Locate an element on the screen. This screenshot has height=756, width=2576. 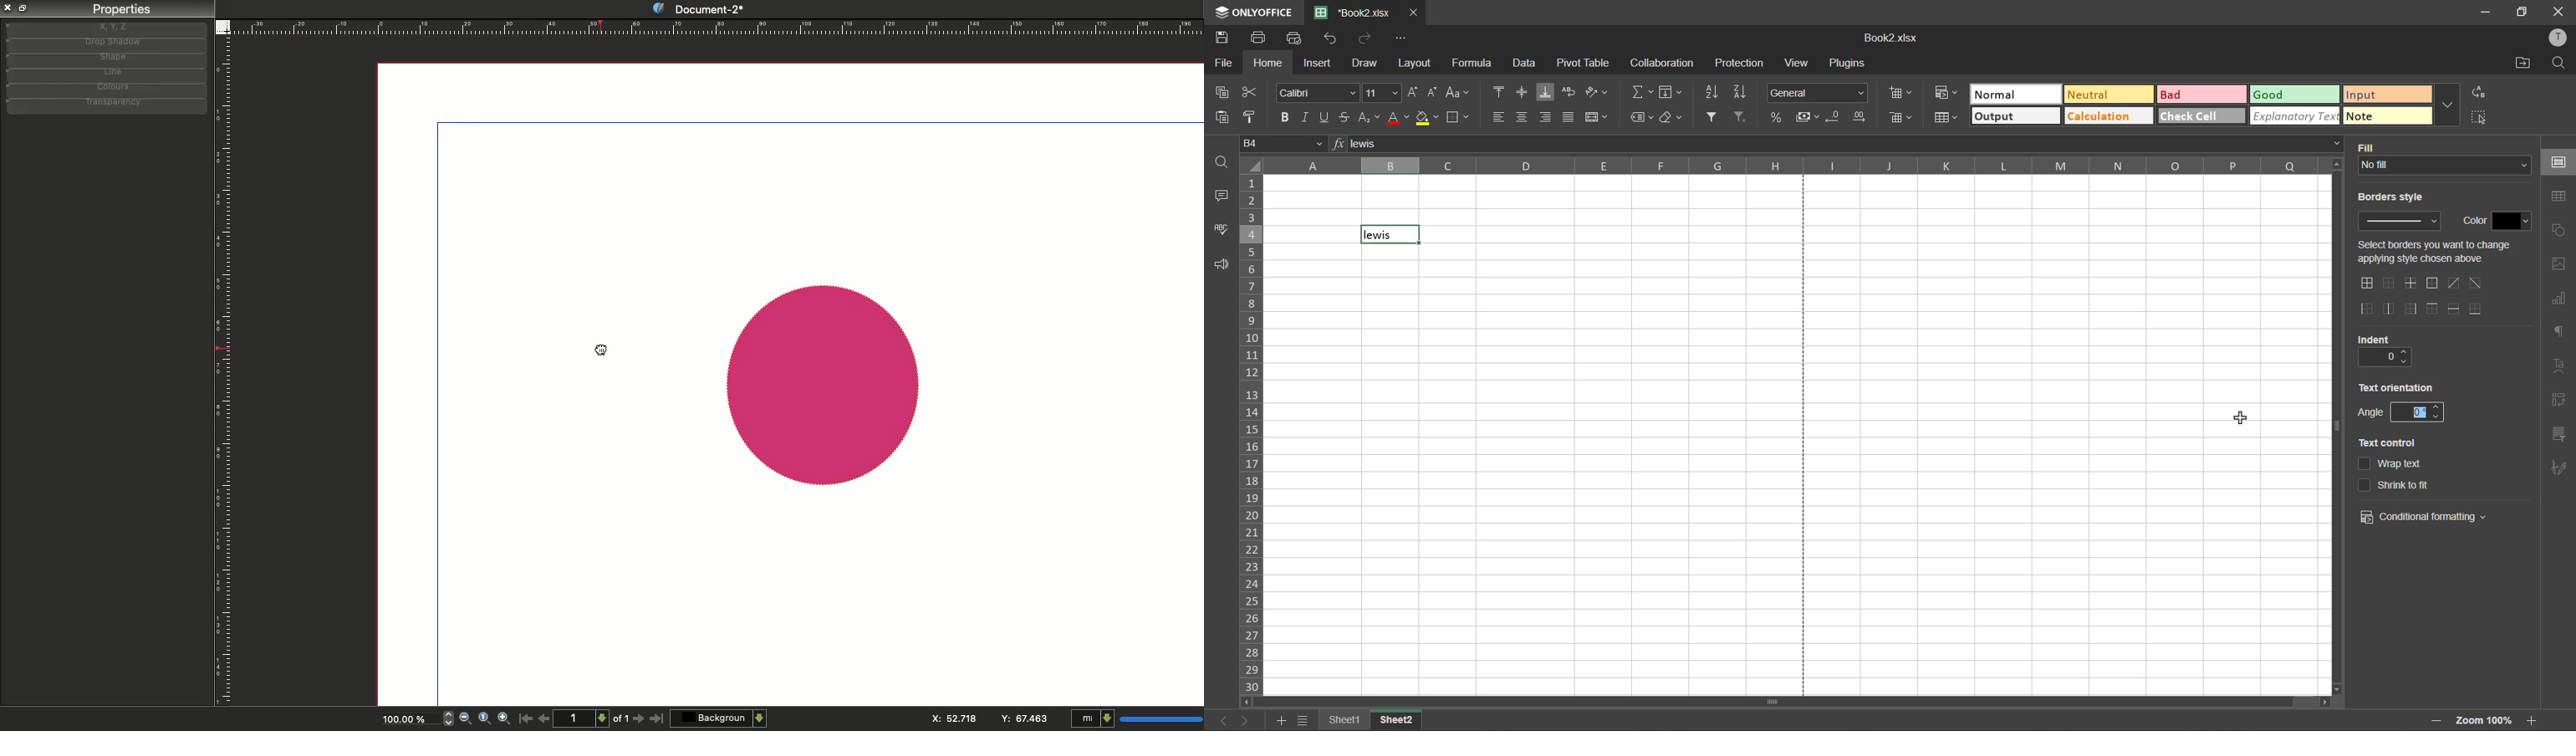
right outside border only is located at coordinates (2410, 308).